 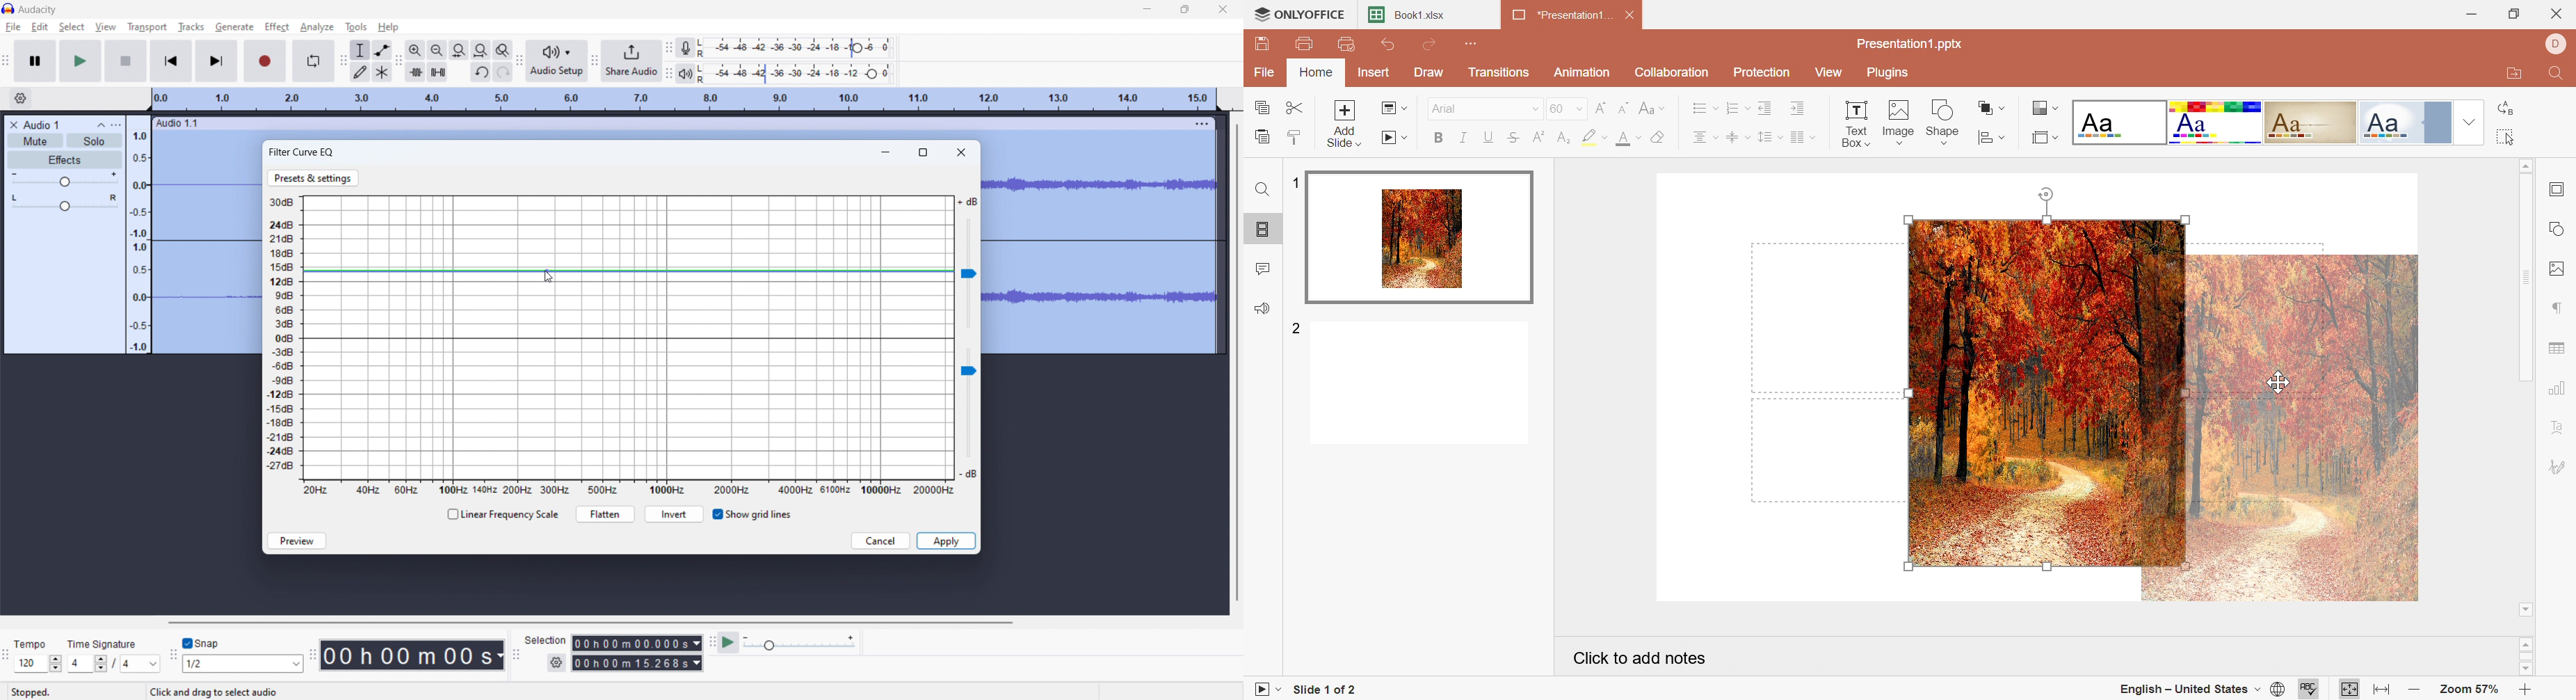 What do you see at coordinates (946, 541) in the screenshot?
I see `apply` at bounding box center [946, 541].